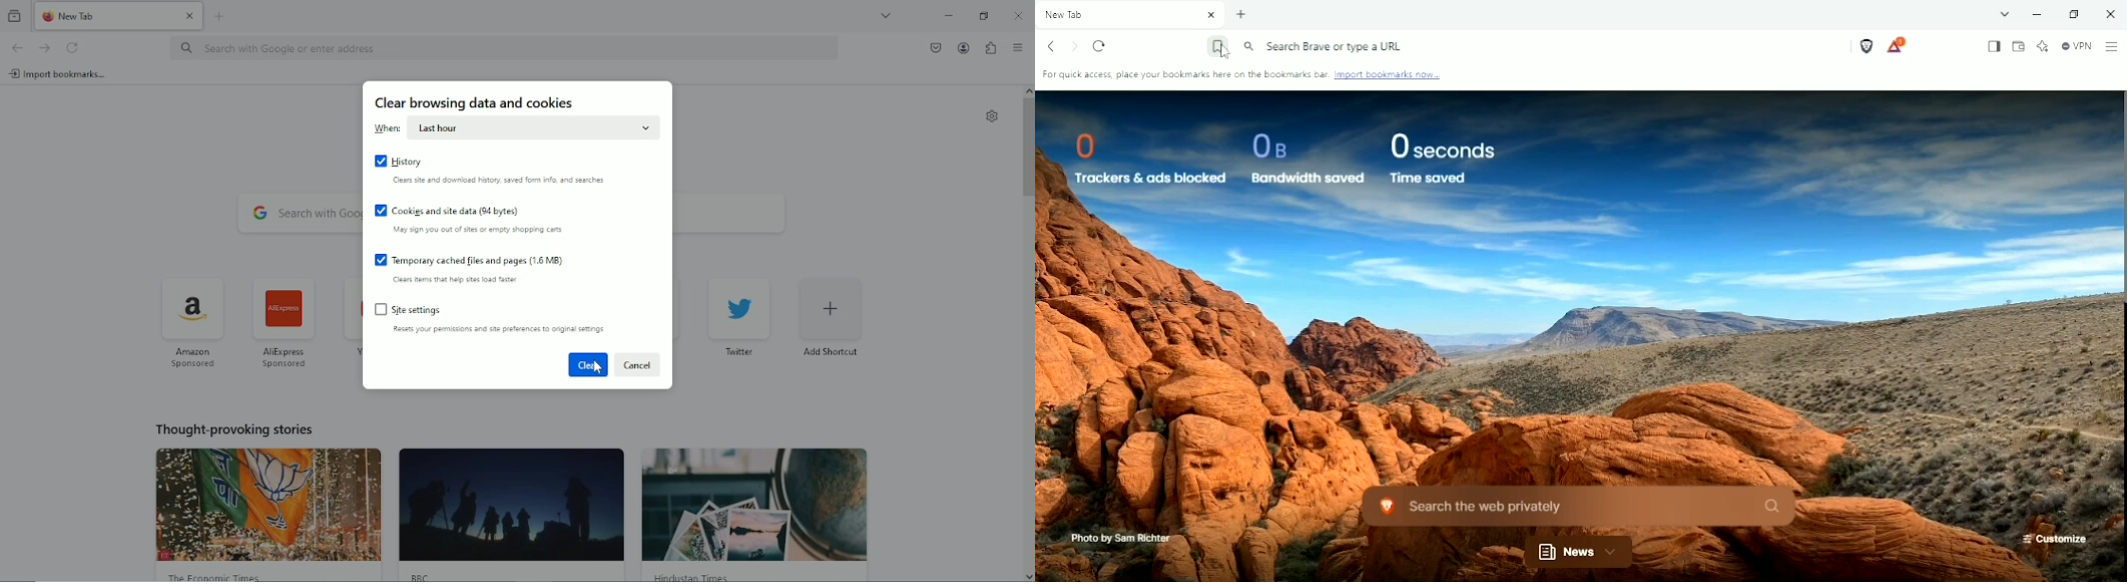 The width and height of the screenshot is (2128, 588). I want to click on When, so click(389, 129).